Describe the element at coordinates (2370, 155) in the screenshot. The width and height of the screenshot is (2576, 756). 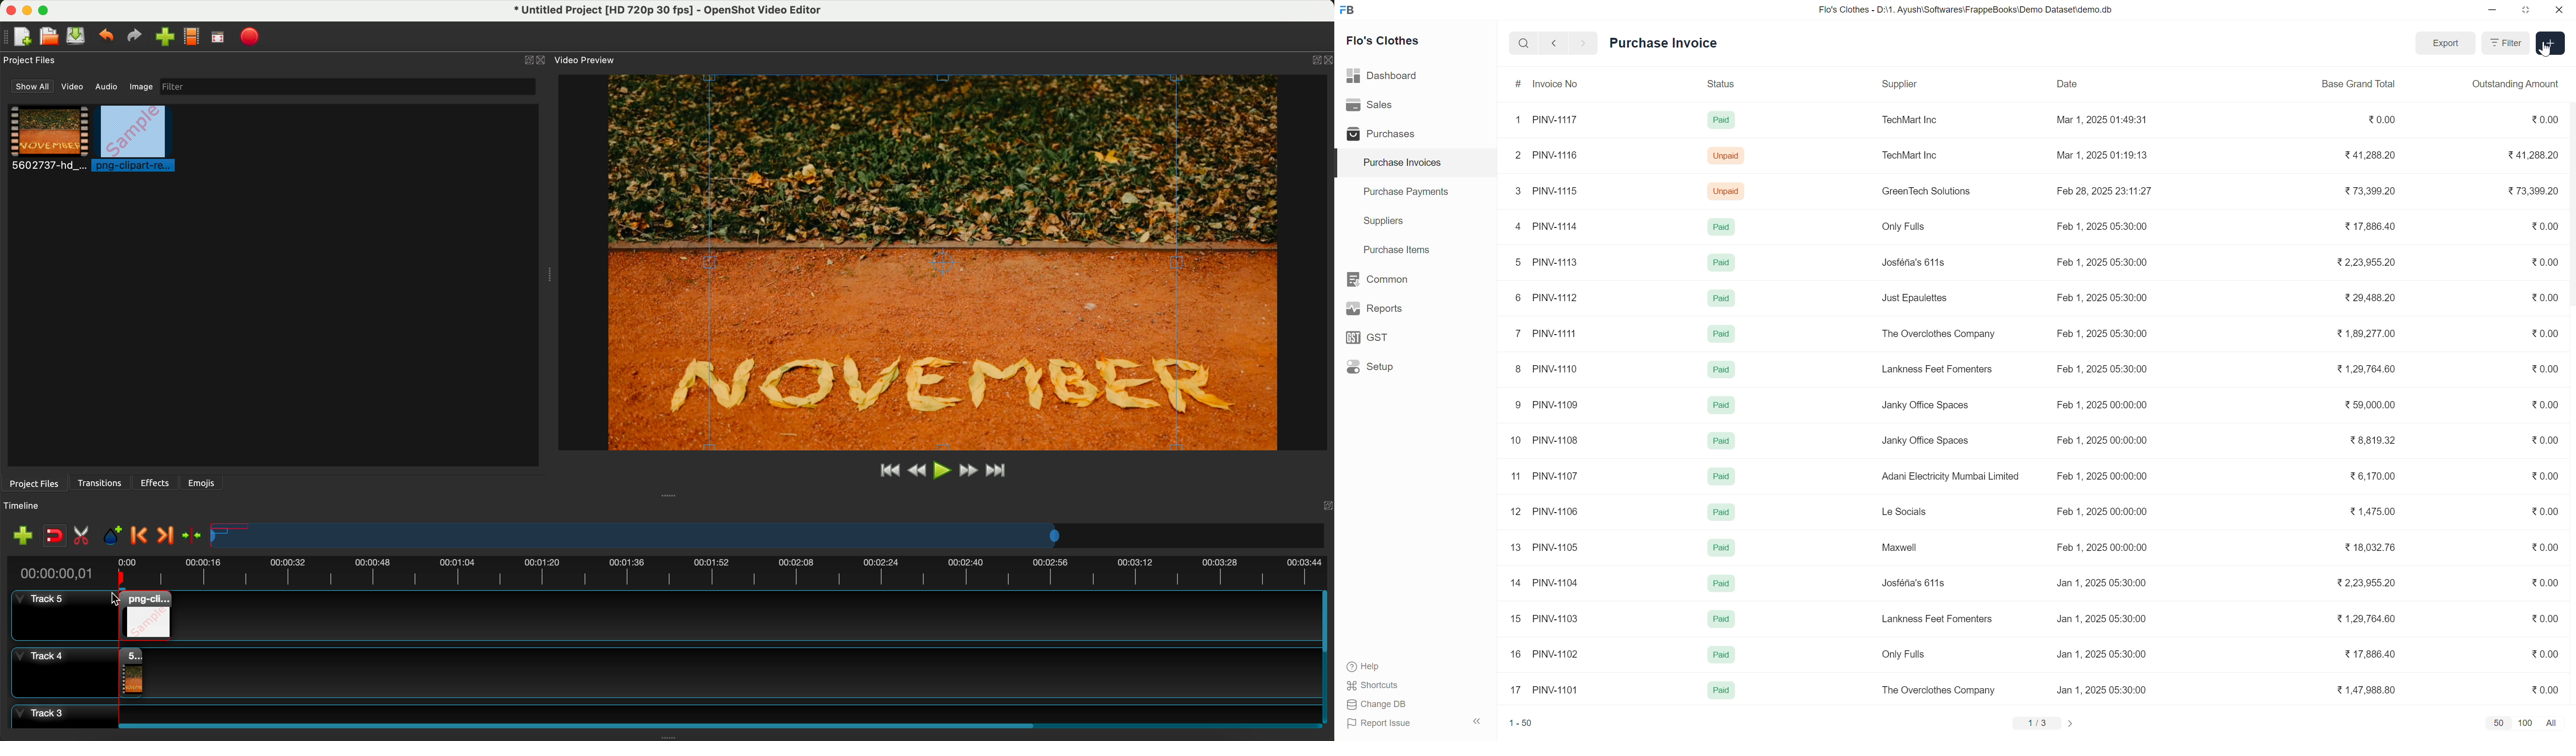
I see `41,288.20` at that location.